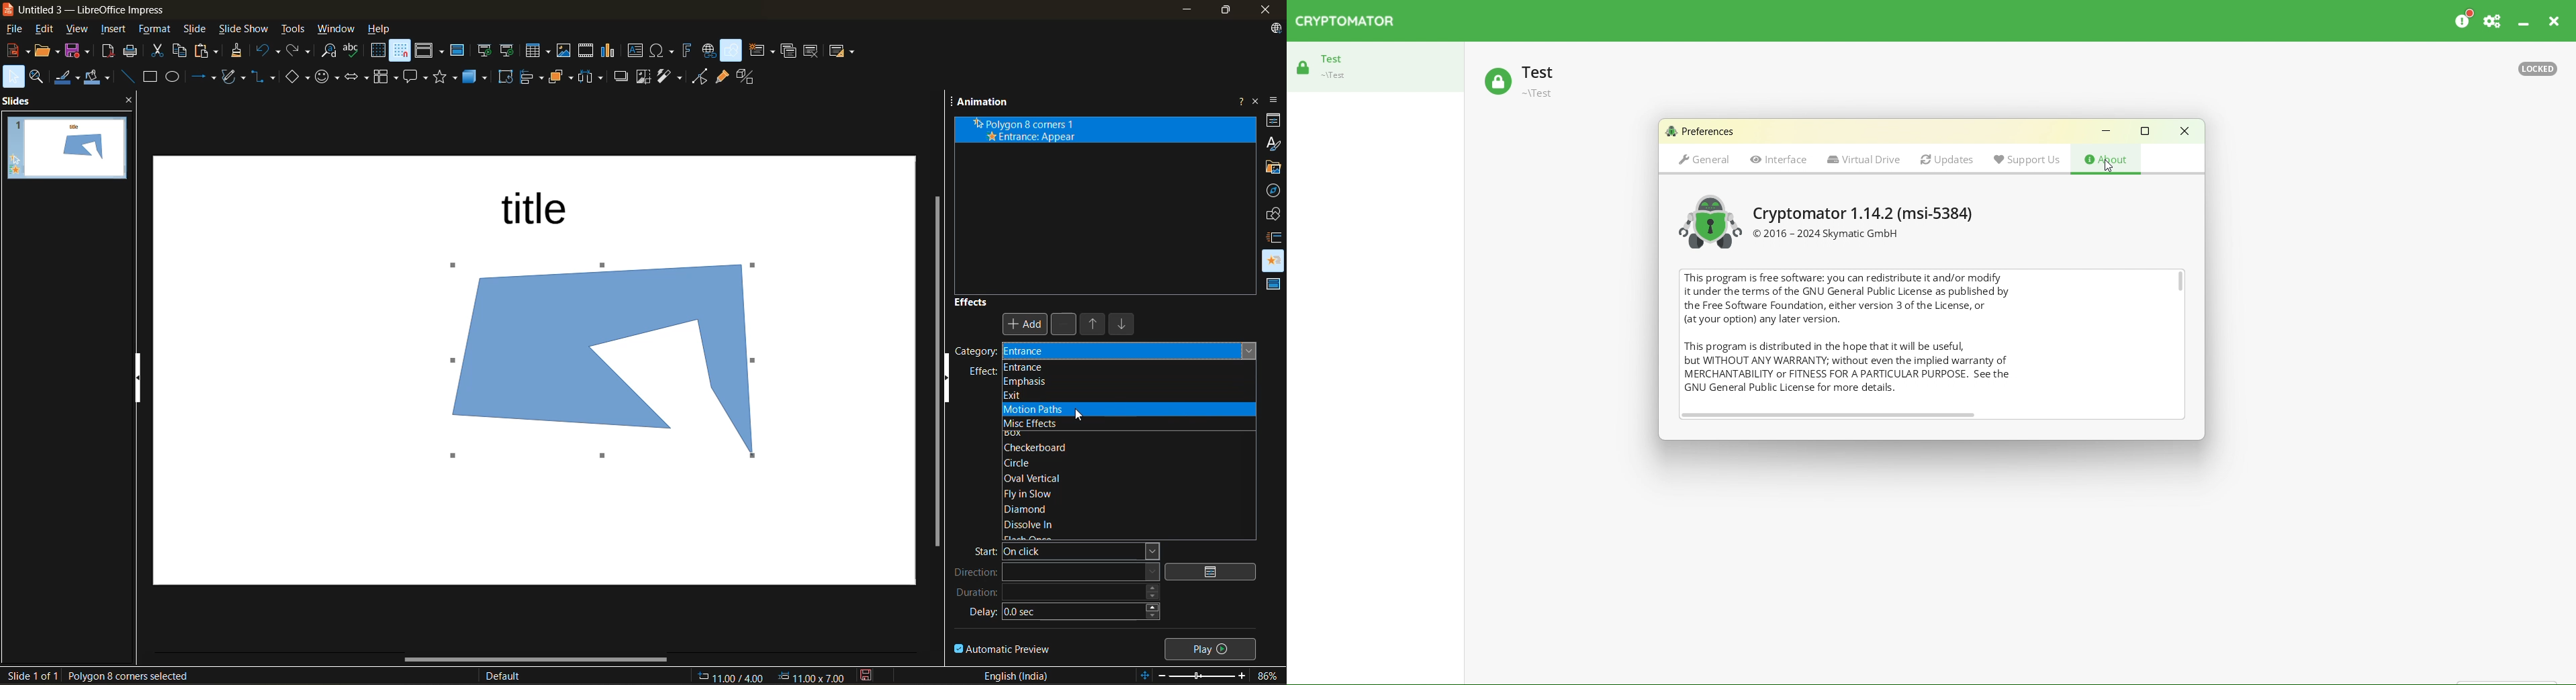 This screenshot has height=700, width=2576. I want to click on Add, so click(1027, 326).